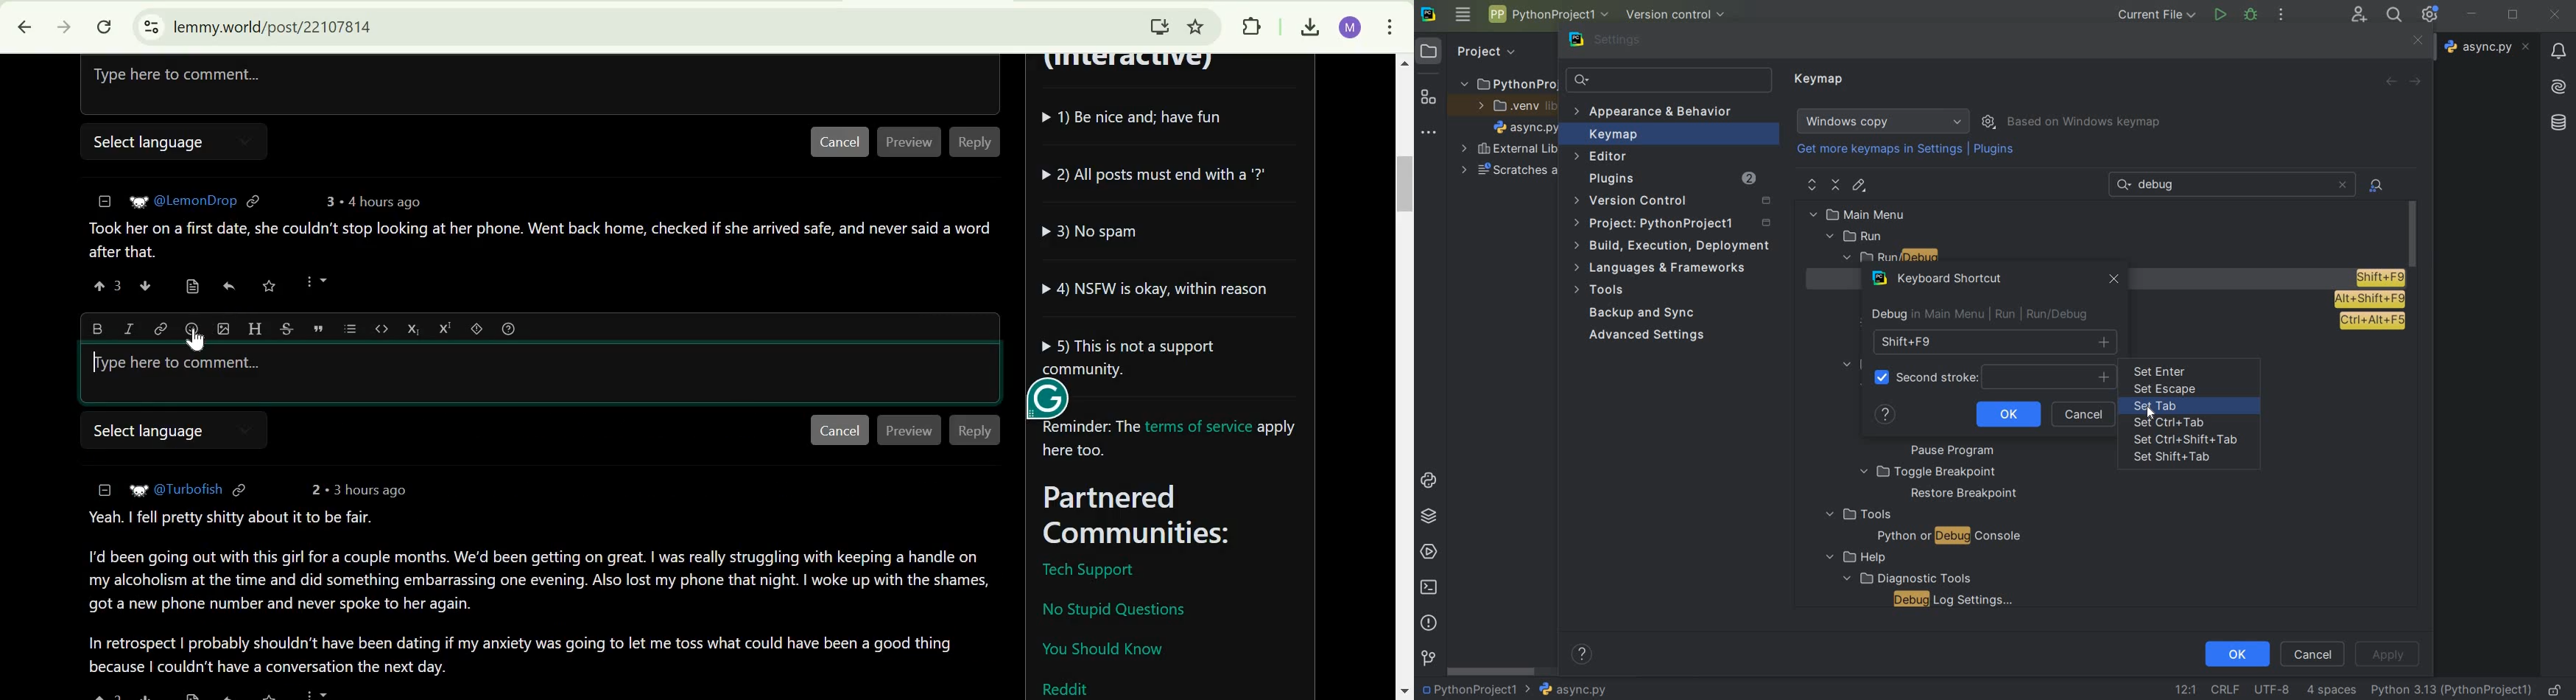 Image resolution: width=2576 pixels, height=700 pixels. What do you see at coordinates (327, 201) in the screenshot?
I see `3 points` at bounding box center [327, 201].